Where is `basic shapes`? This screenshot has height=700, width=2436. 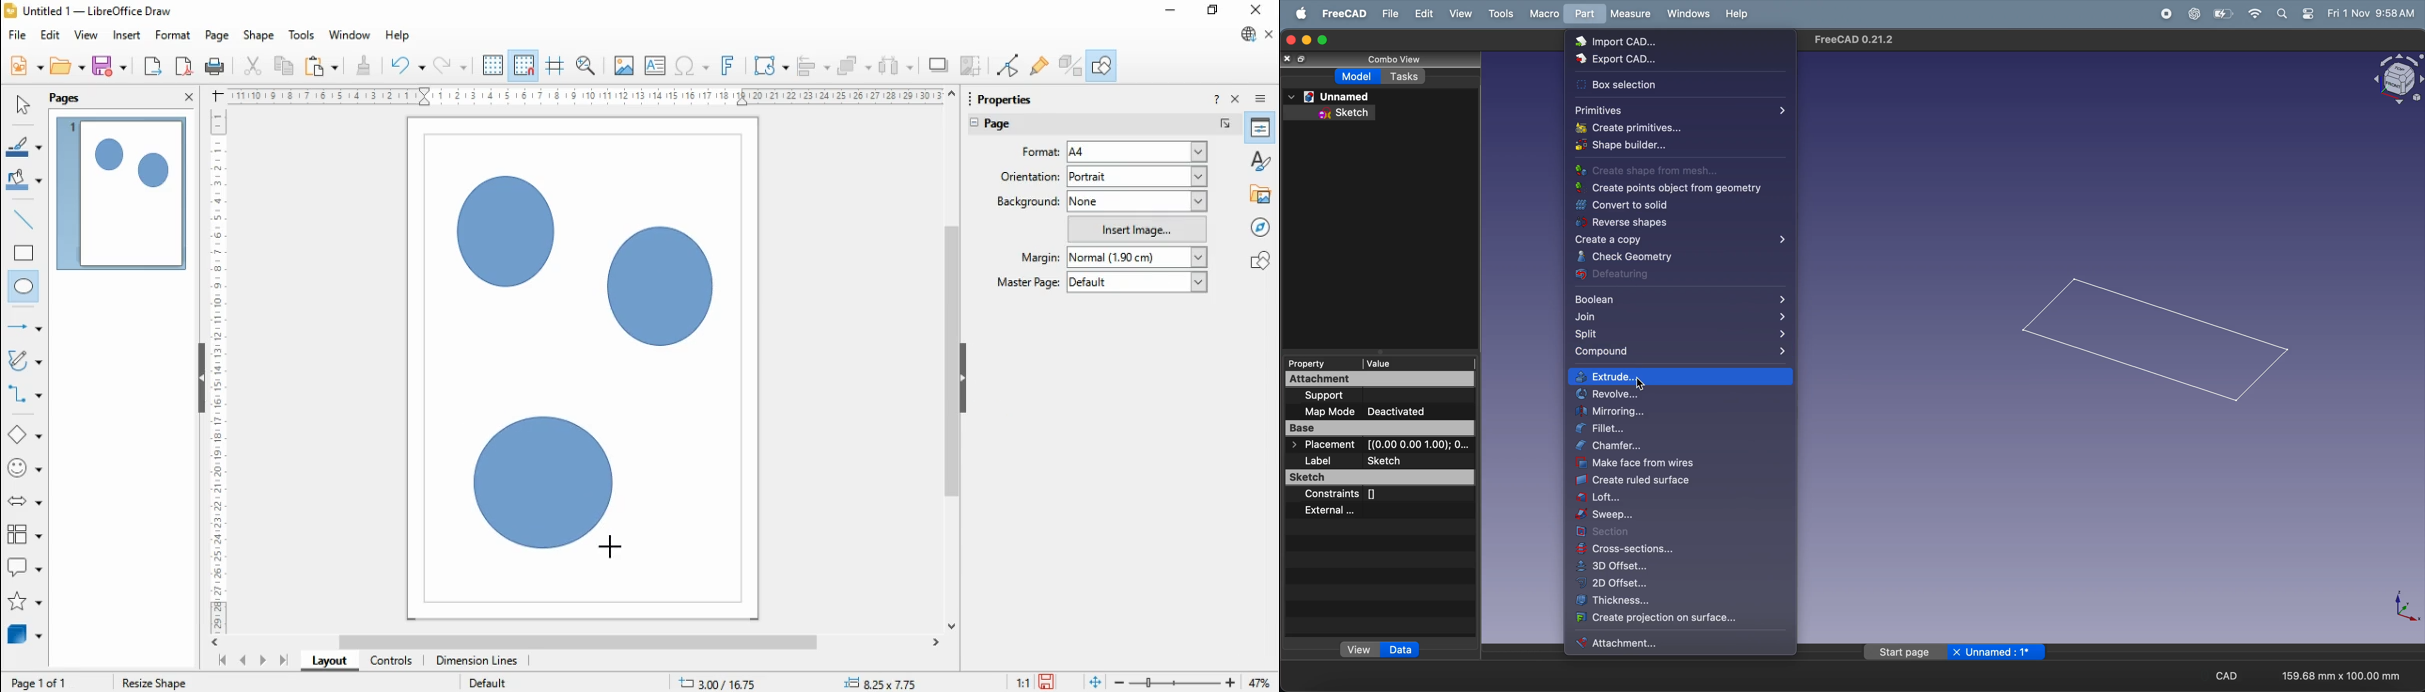 basic shapes is located at coordinates (25, 437).